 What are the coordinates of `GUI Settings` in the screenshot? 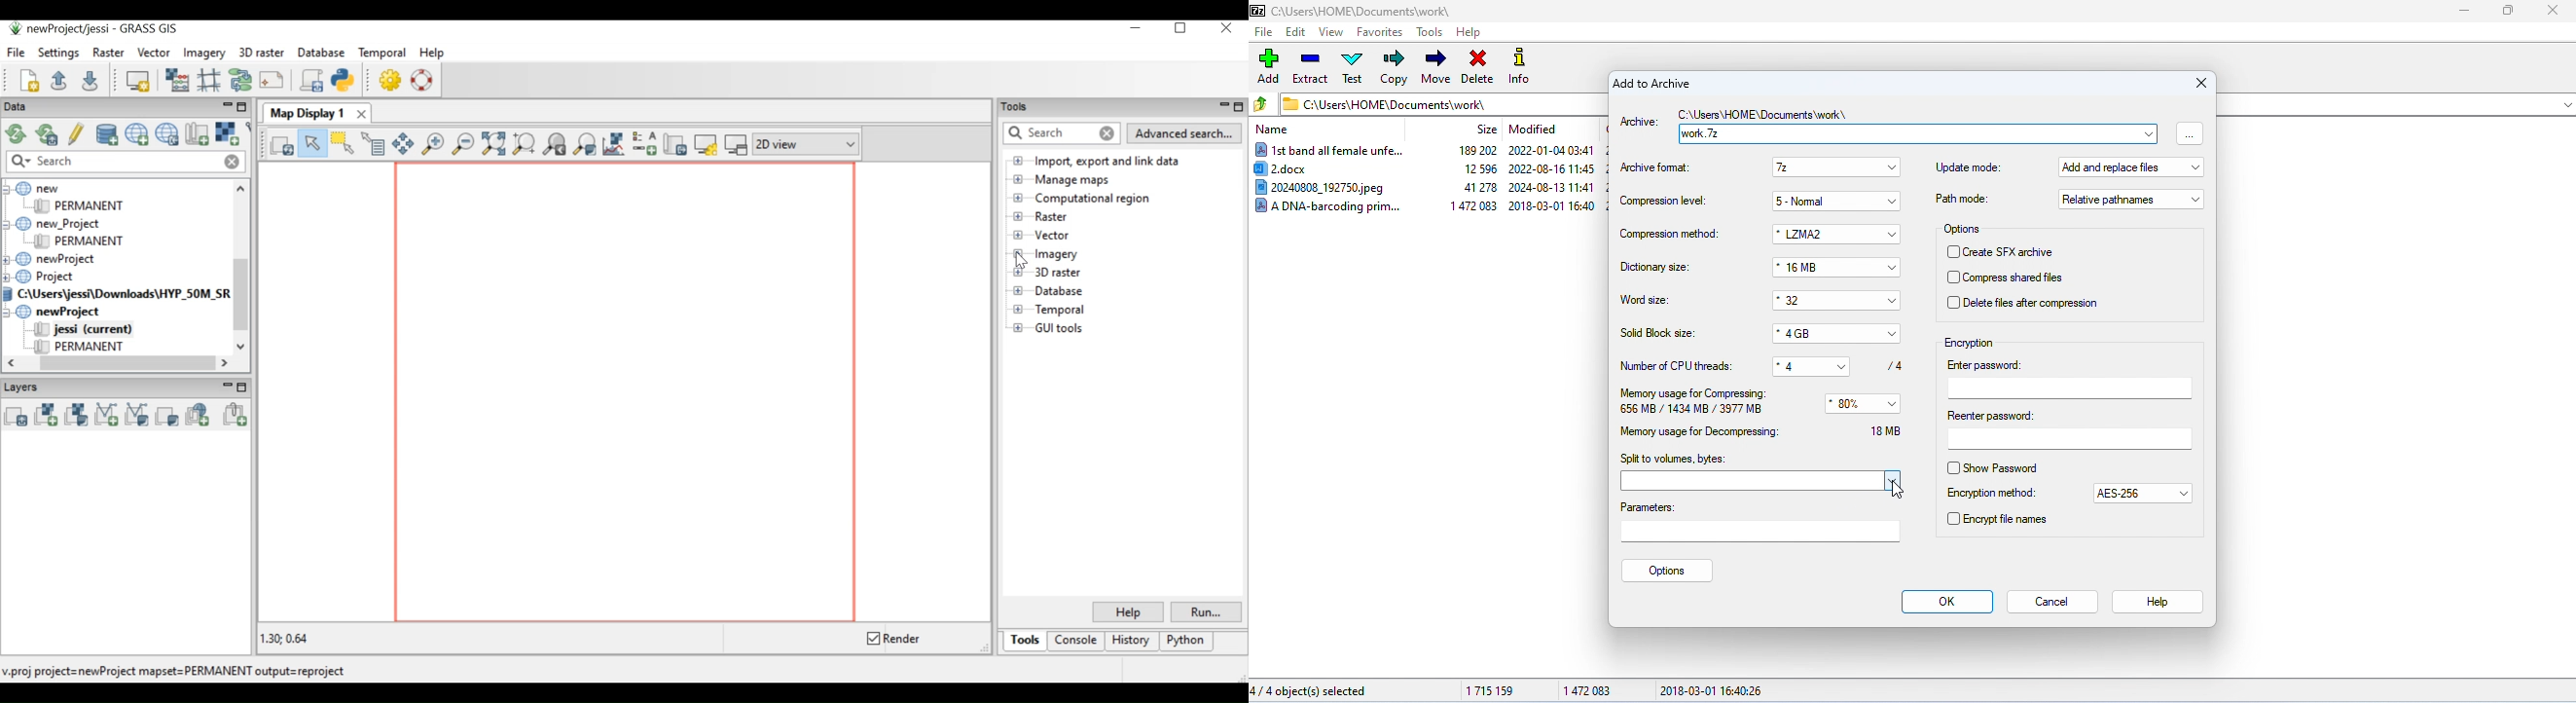 It's located at (389, 81).